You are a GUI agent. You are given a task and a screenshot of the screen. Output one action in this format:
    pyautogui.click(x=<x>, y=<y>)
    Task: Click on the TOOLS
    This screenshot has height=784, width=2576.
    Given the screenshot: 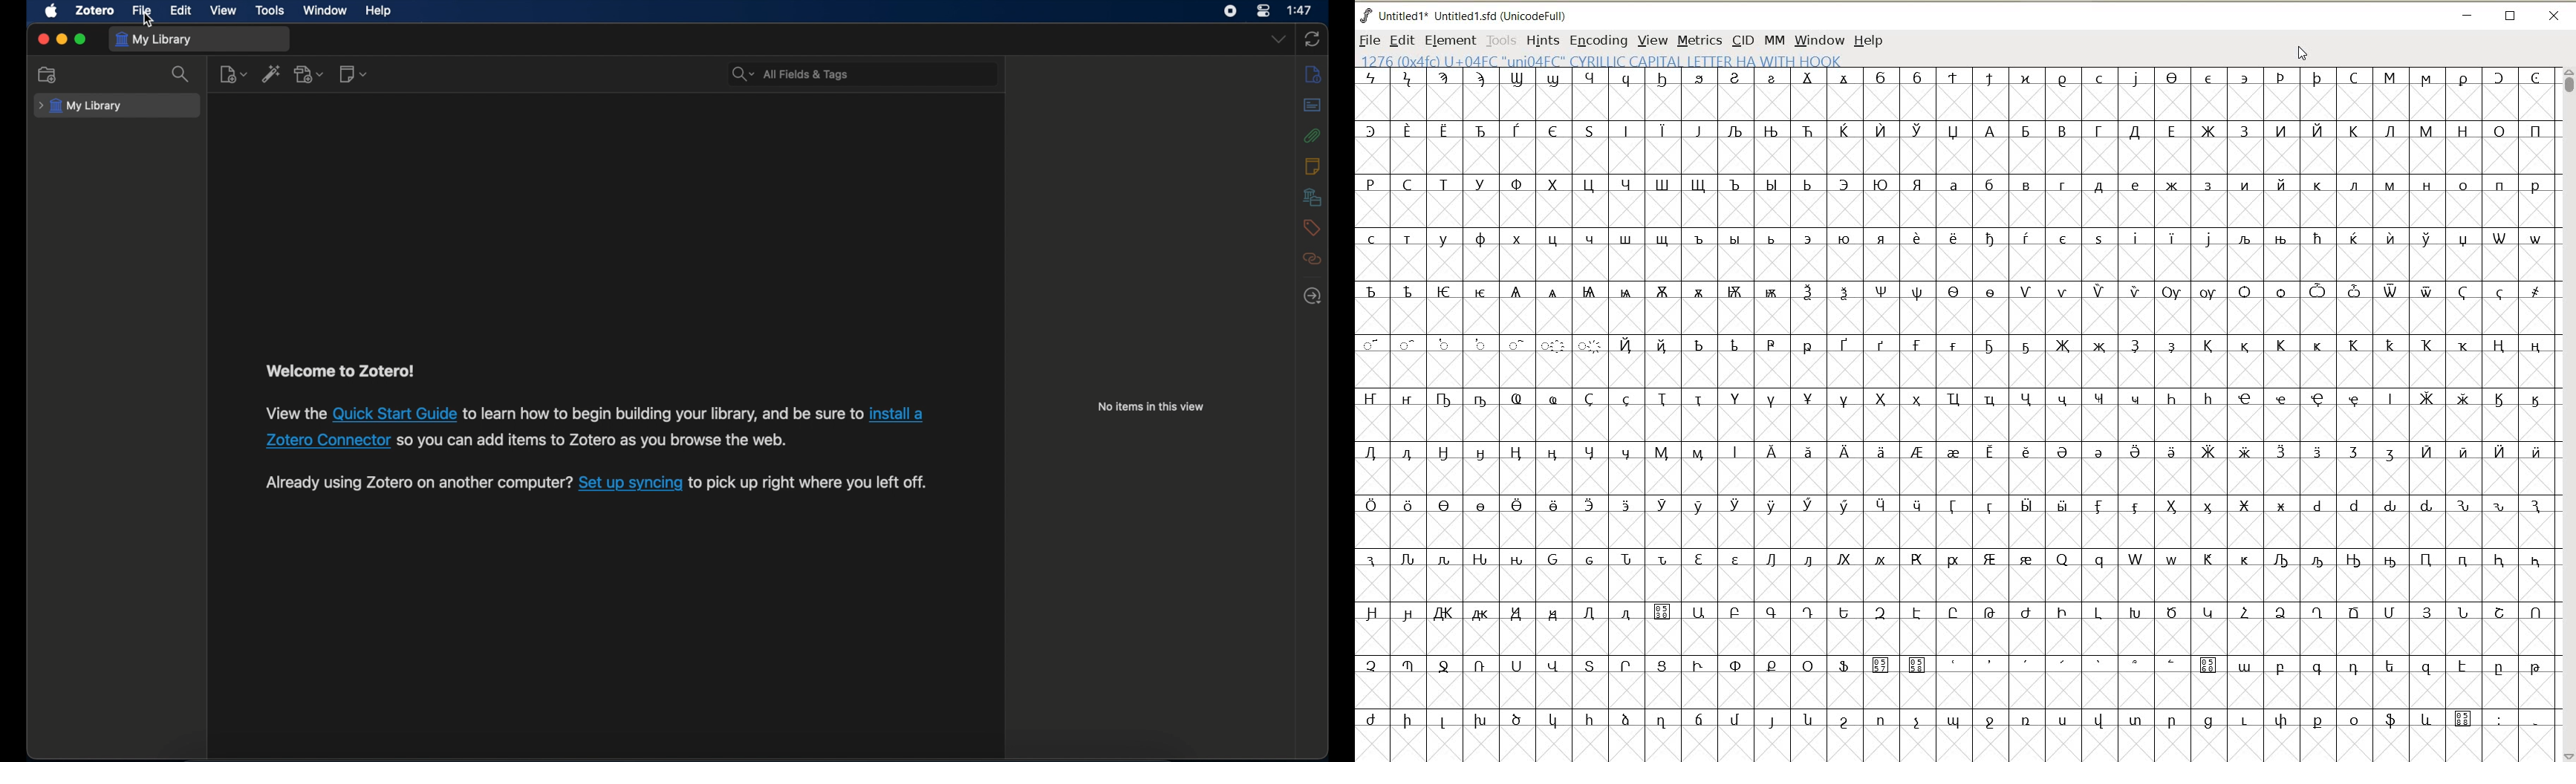 What is the action you would take?
    pyautogui.click(x=1502, y=39)
    